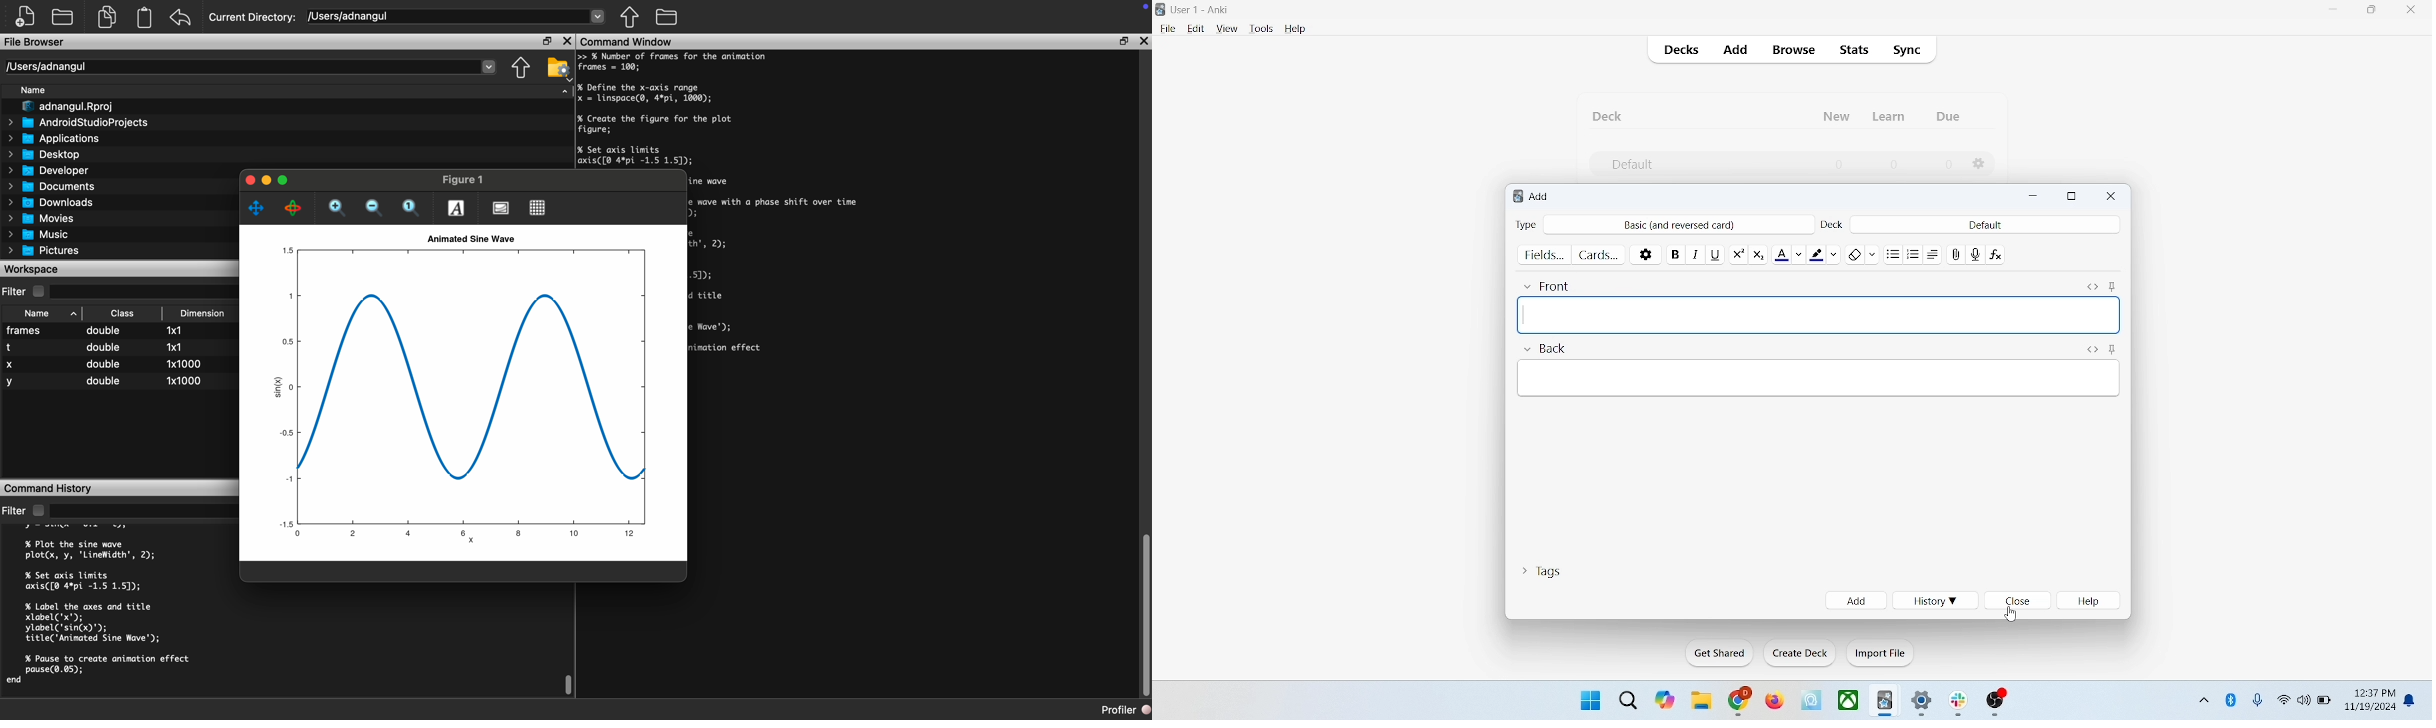  Describe the element at coordinates (1893, 253) in the screenshot. I see `unordered list` at that location.